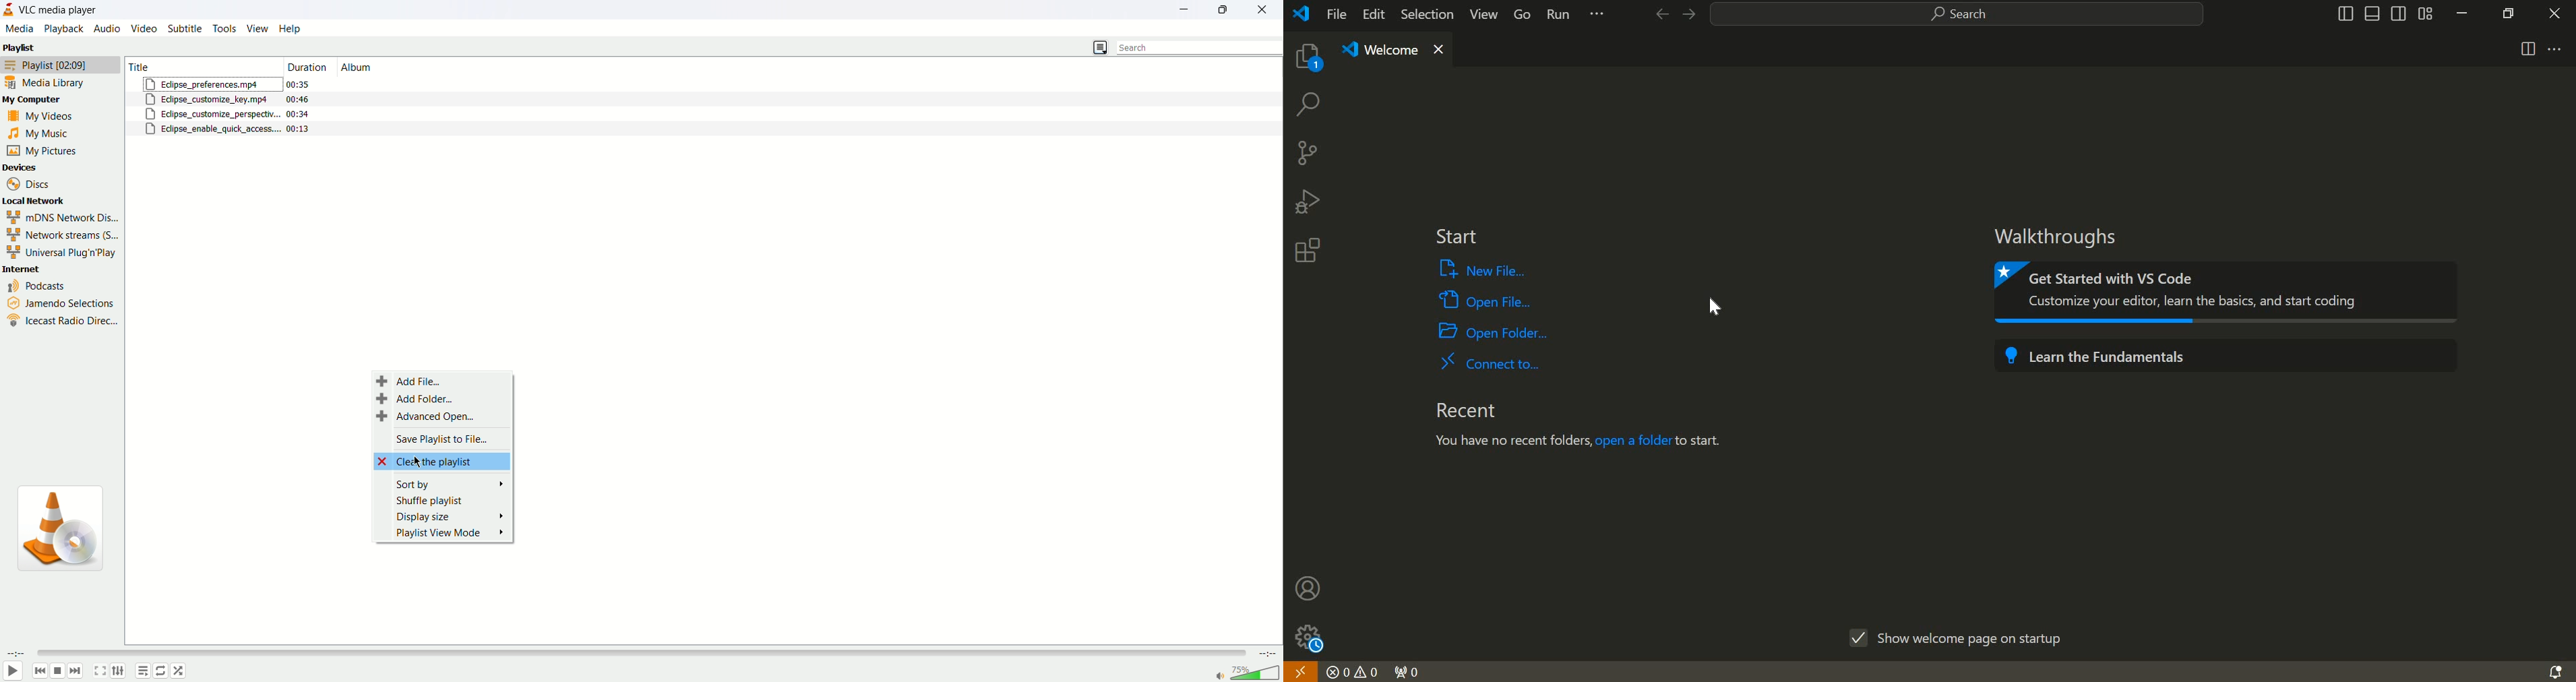 This screenshot has width=2576, height=700. What do you see at coordinates (64, 29) in the screenshot?
I see `playback` at bounding box center [64, 29].